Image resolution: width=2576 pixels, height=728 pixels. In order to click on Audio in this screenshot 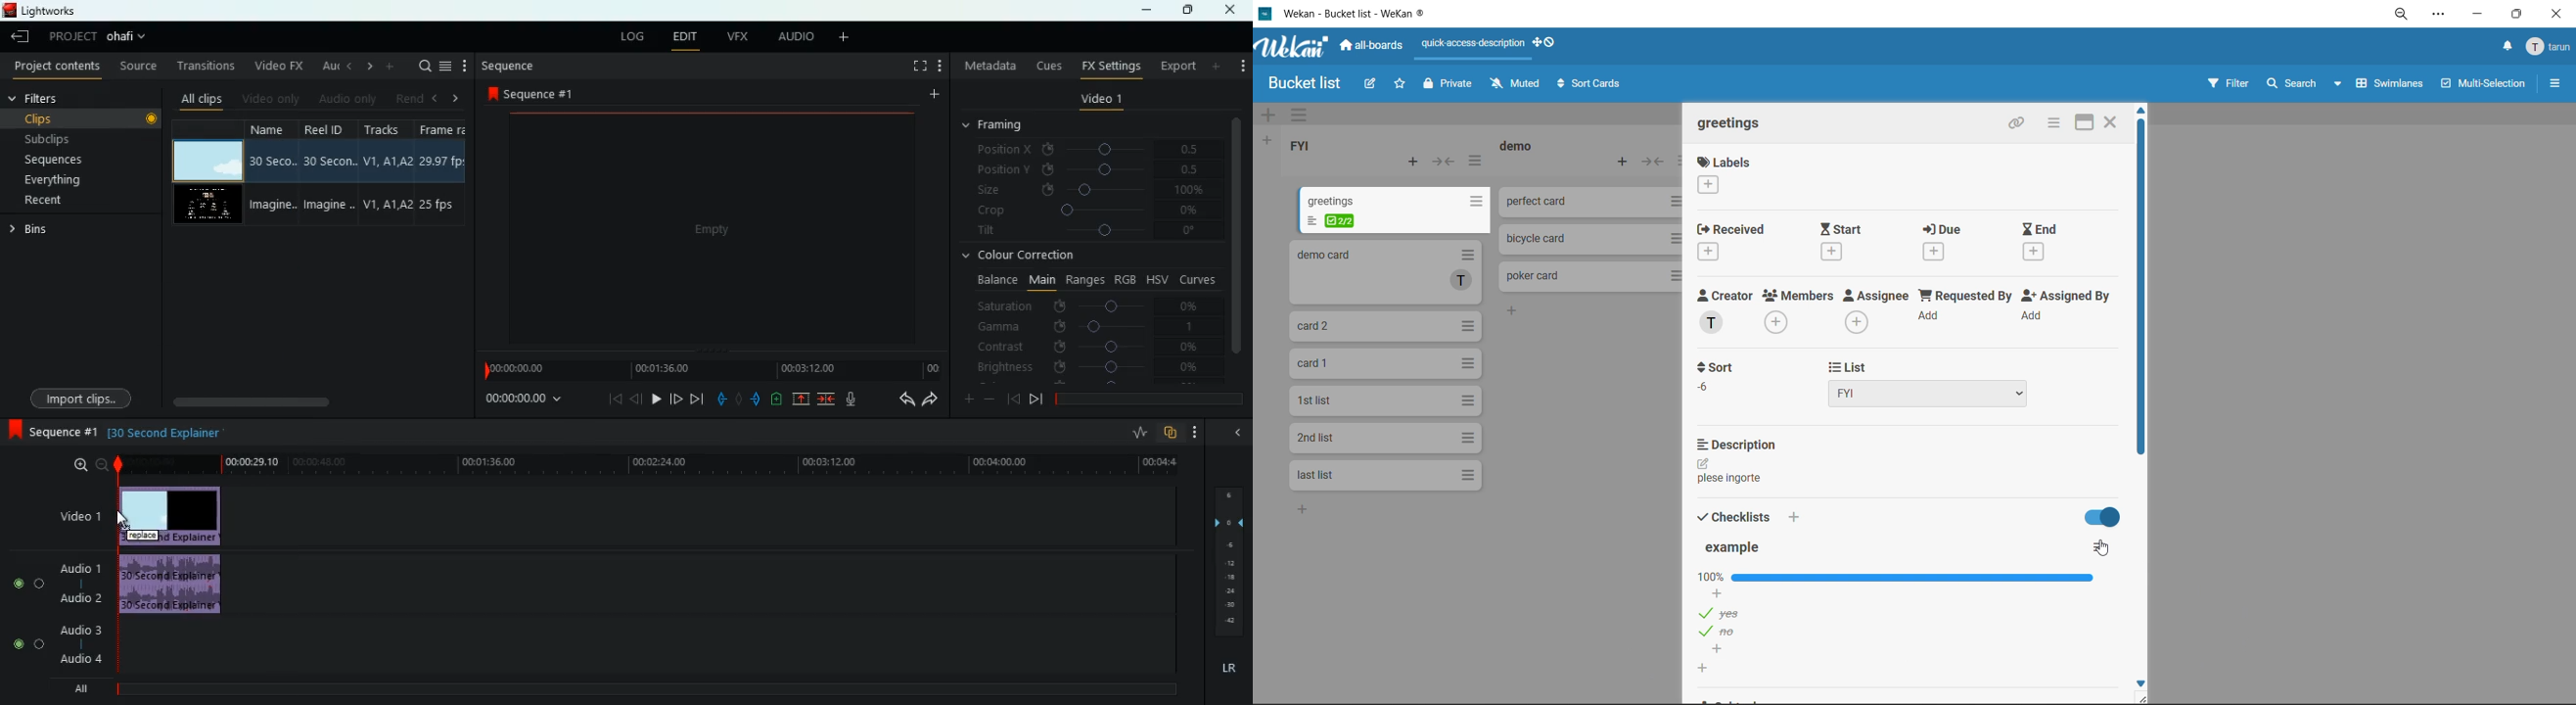, I will do `click(29, 583)`.